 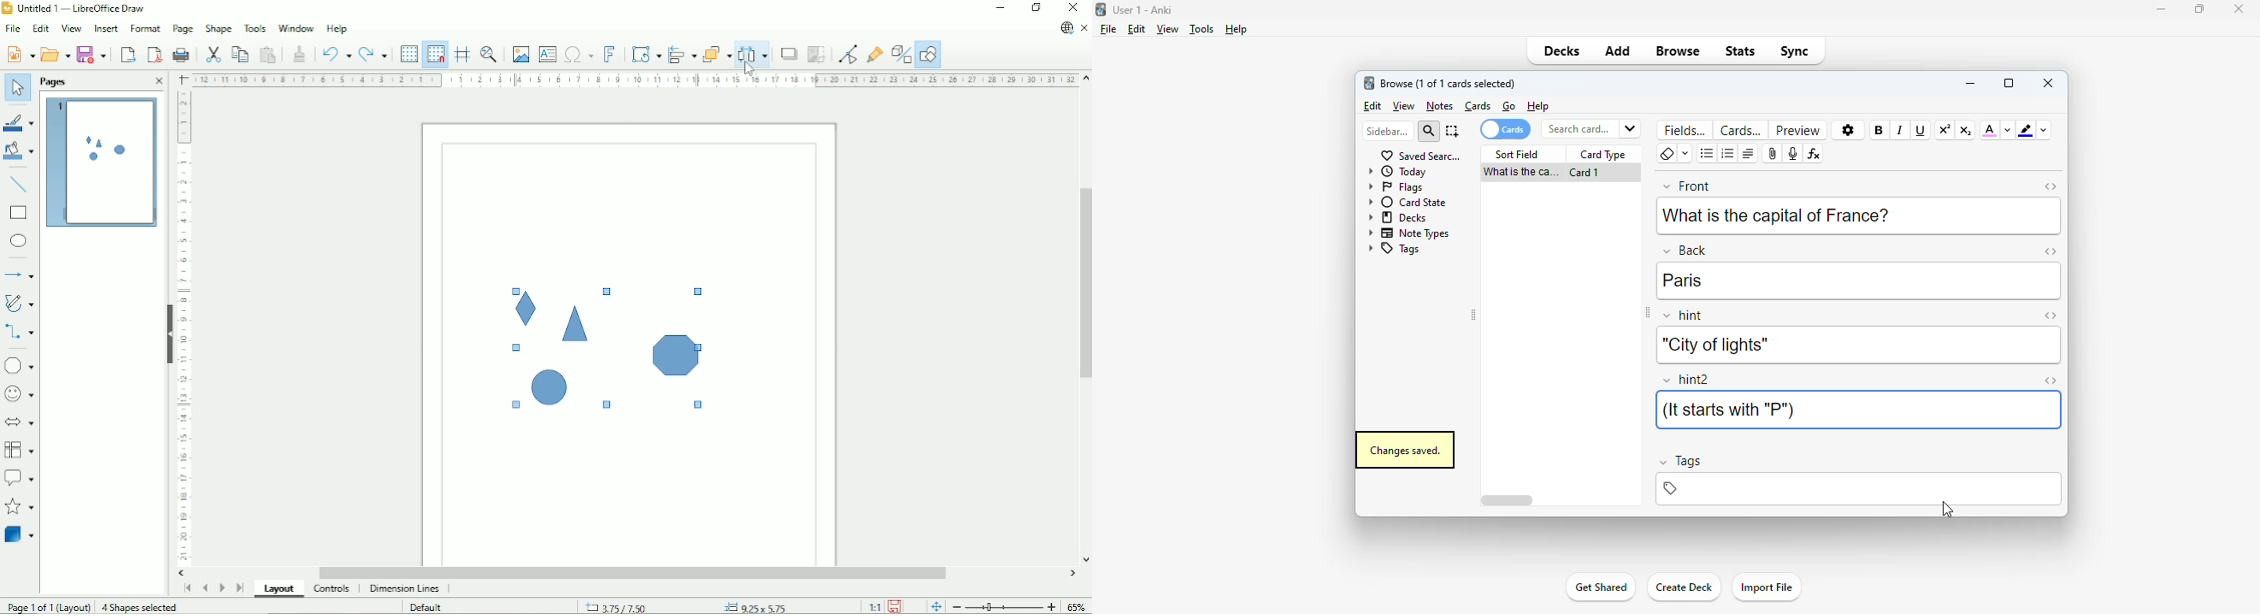 What do you see at coordinates (2051, 381) in the screenshot?
I see `toggle HTML editor` at bounding box center [2051, 381].